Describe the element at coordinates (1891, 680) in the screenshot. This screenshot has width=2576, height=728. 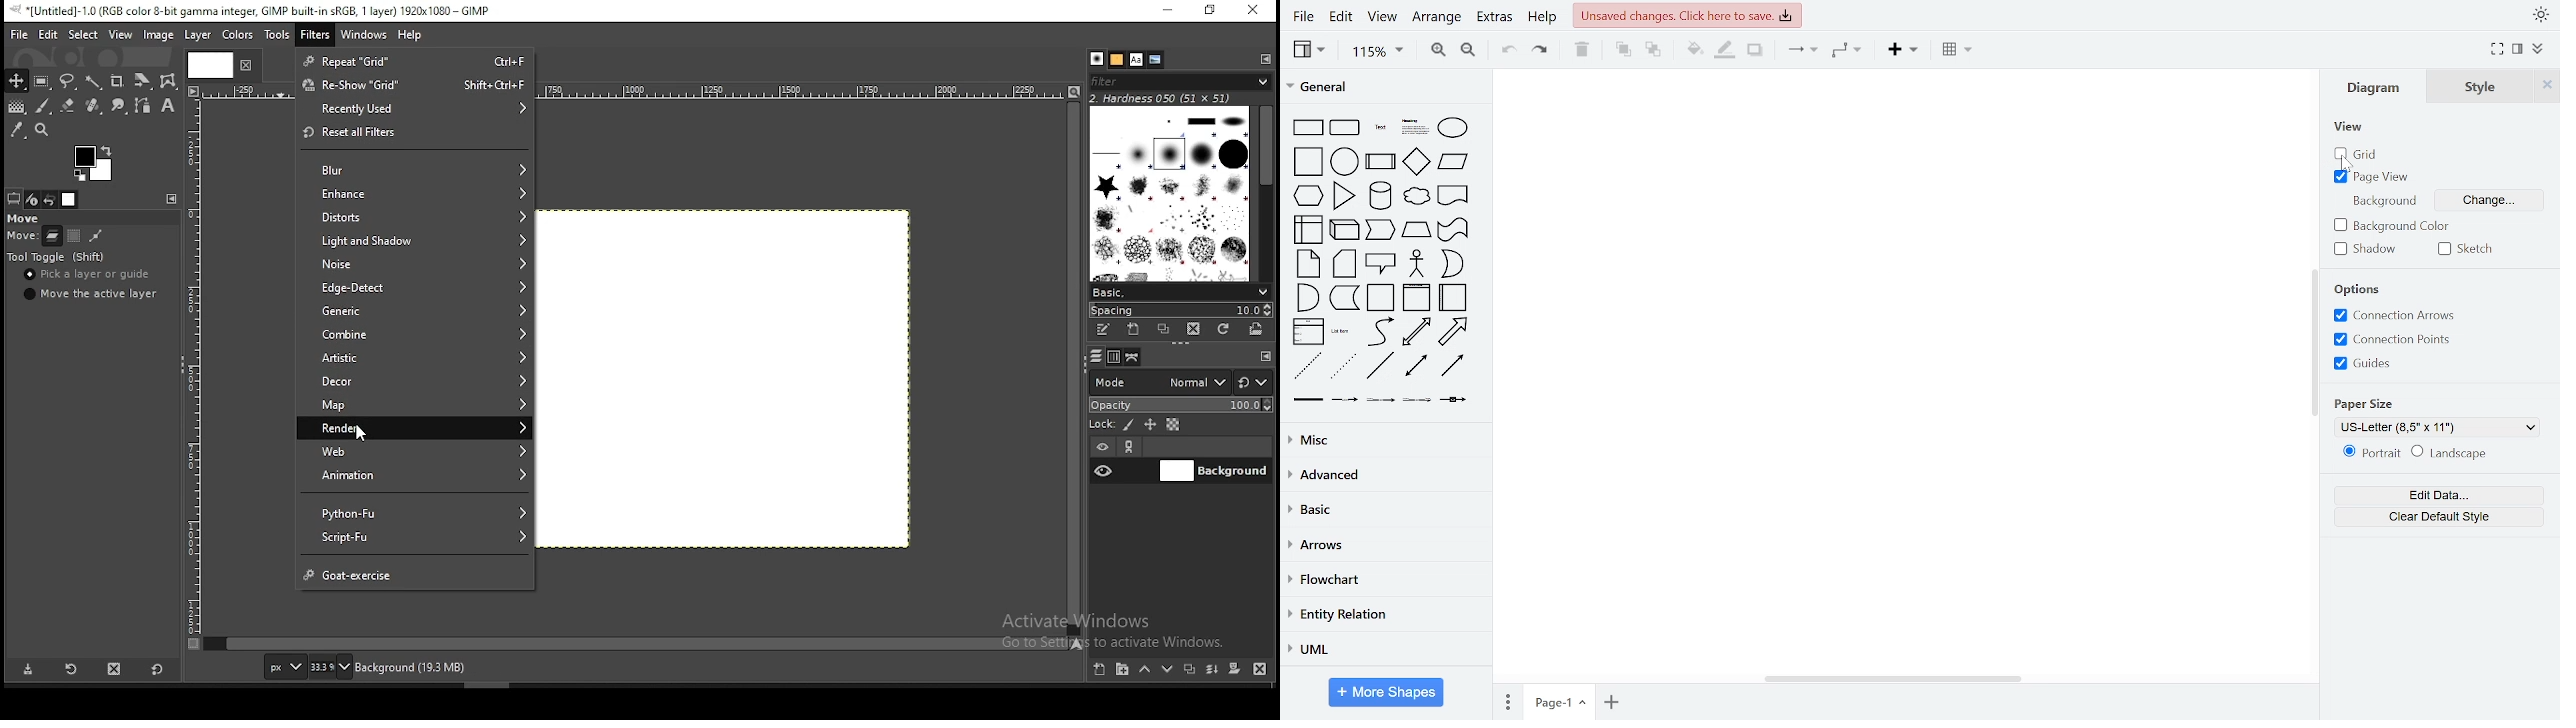
I see `horizontal scrollbar` at that location.